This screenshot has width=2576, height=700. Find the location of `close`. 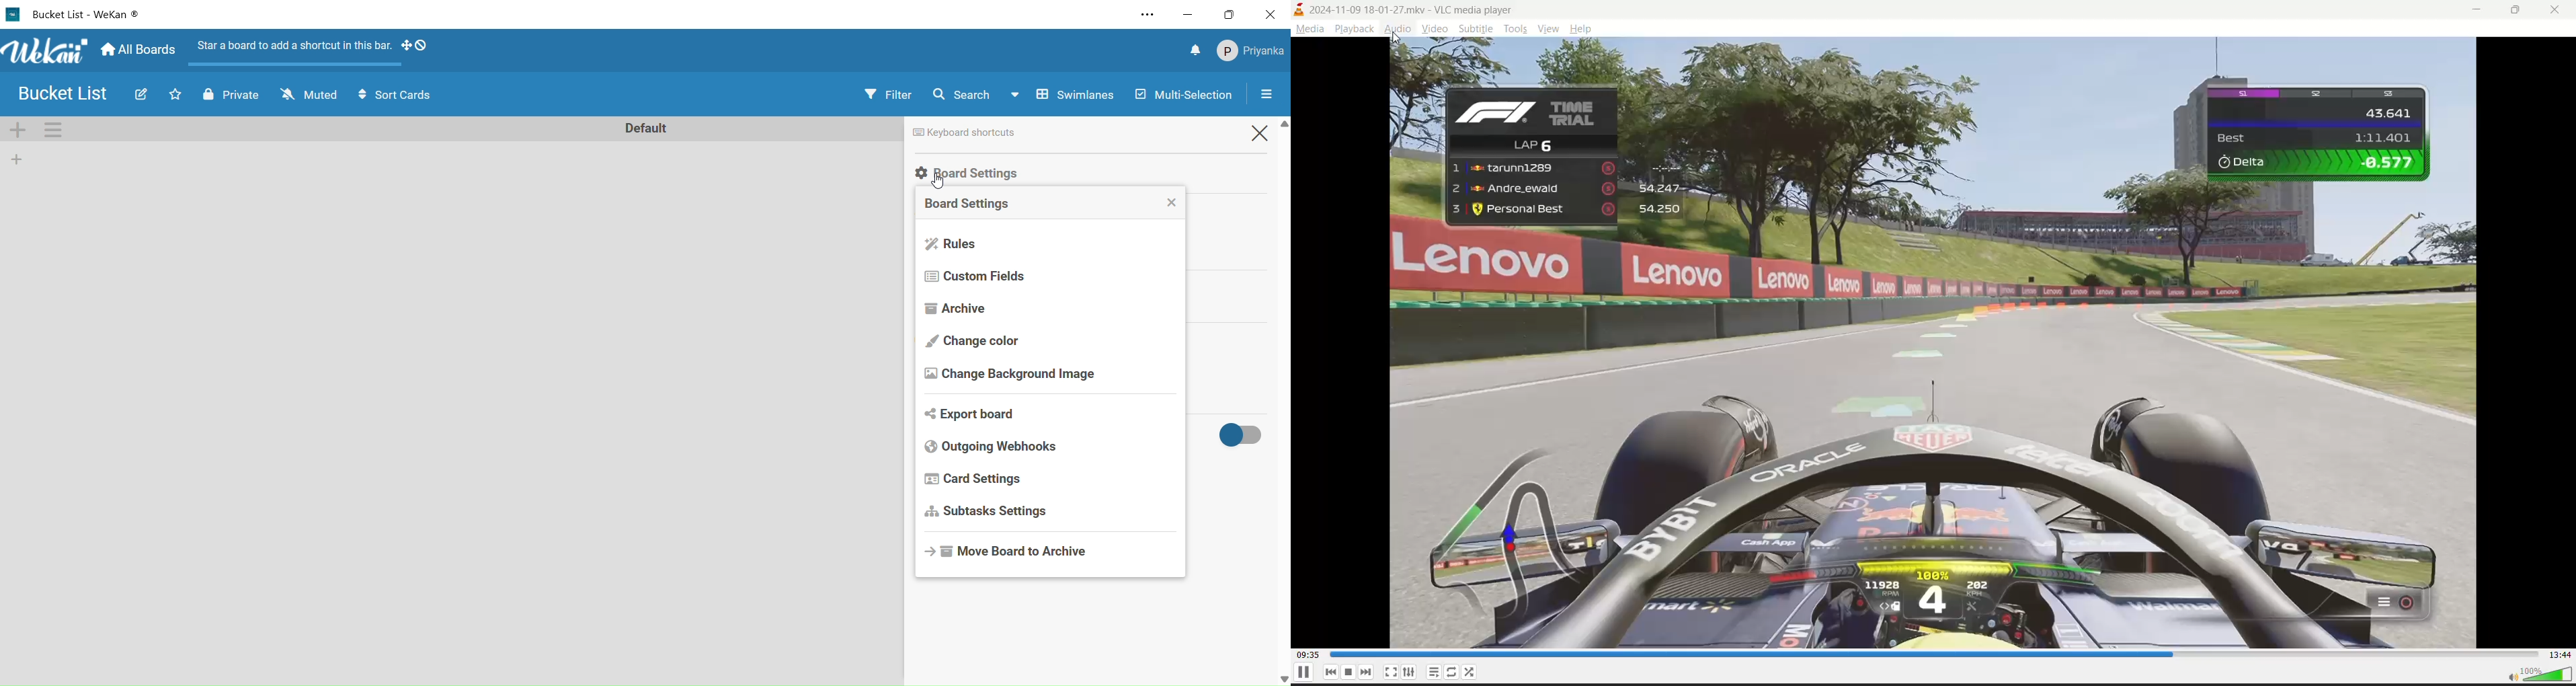

close is located at coordinates (1262, 136).